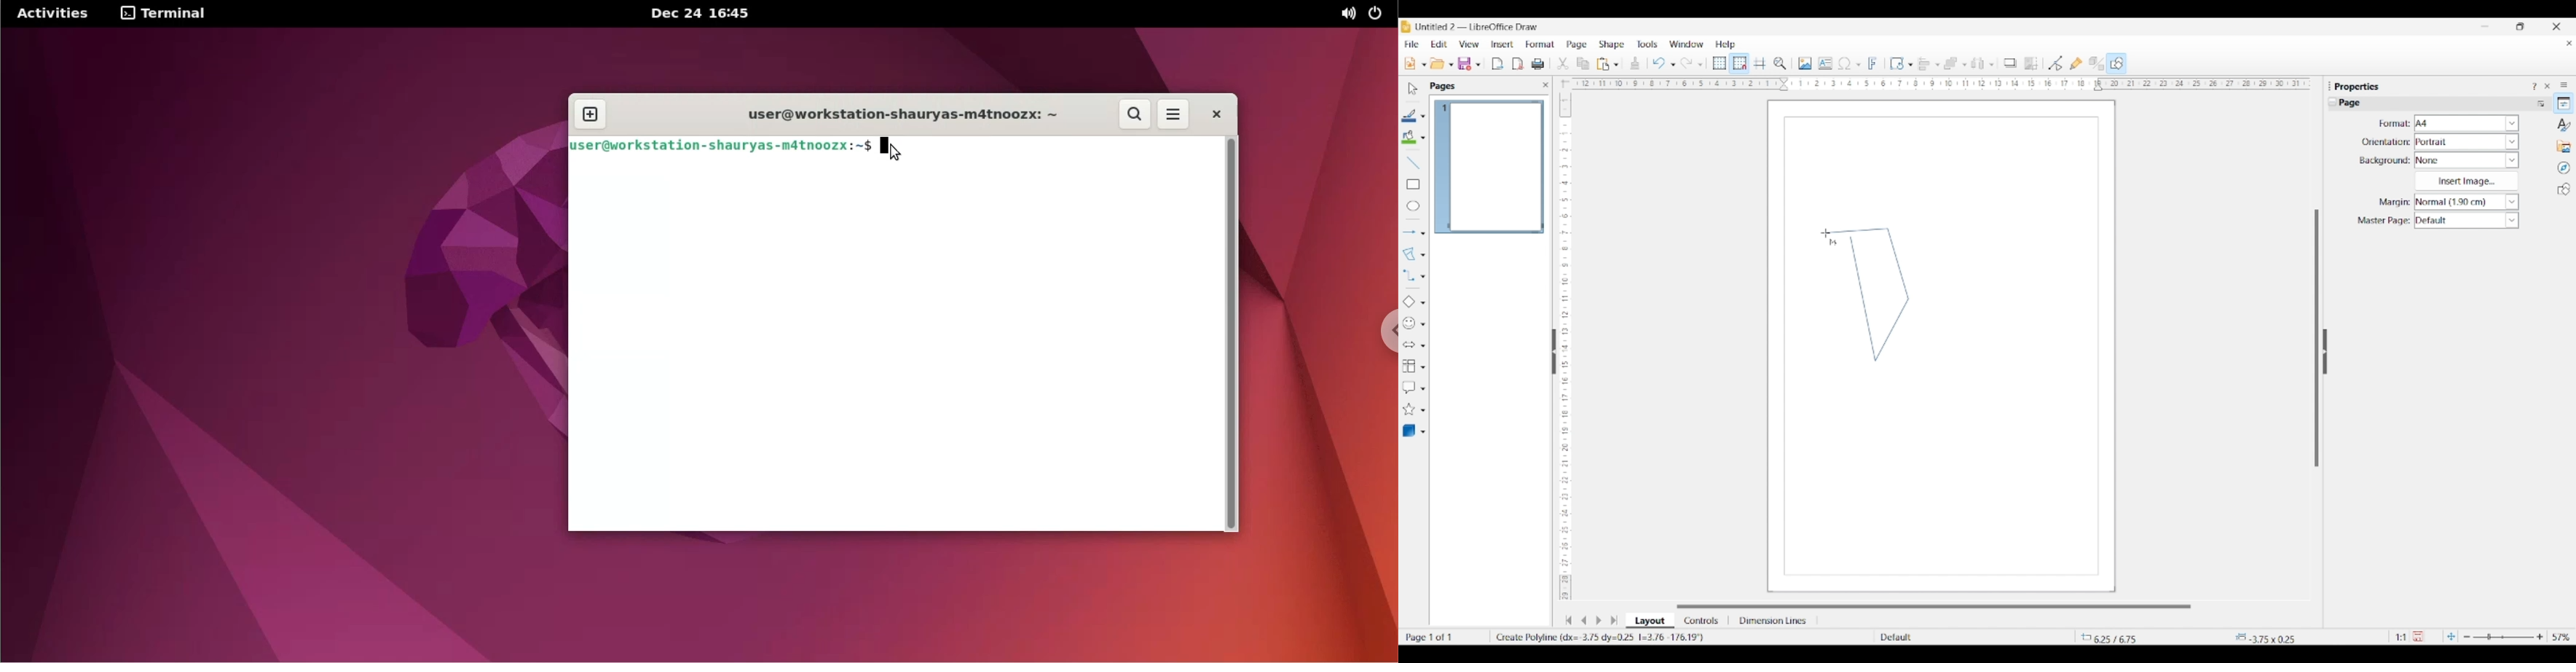 The width and height of the screenshot is (2576, 672). Describe the element at coordinates (2056, 64) in the screenshot. I see `Toggle point edit mode` at that location.